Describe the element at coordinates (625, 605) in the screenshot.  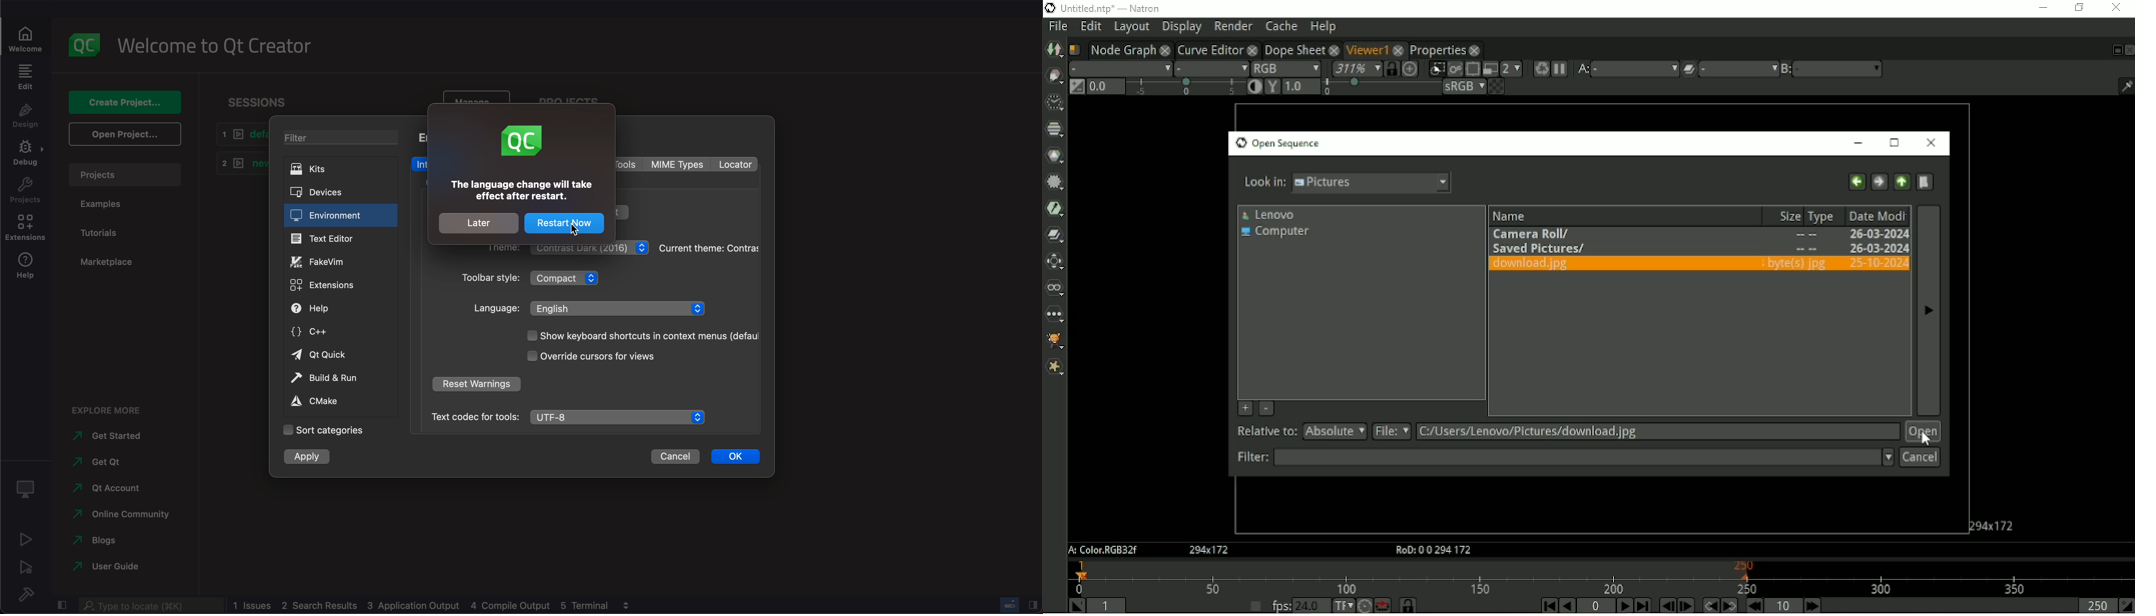
I see `view output` at that location.